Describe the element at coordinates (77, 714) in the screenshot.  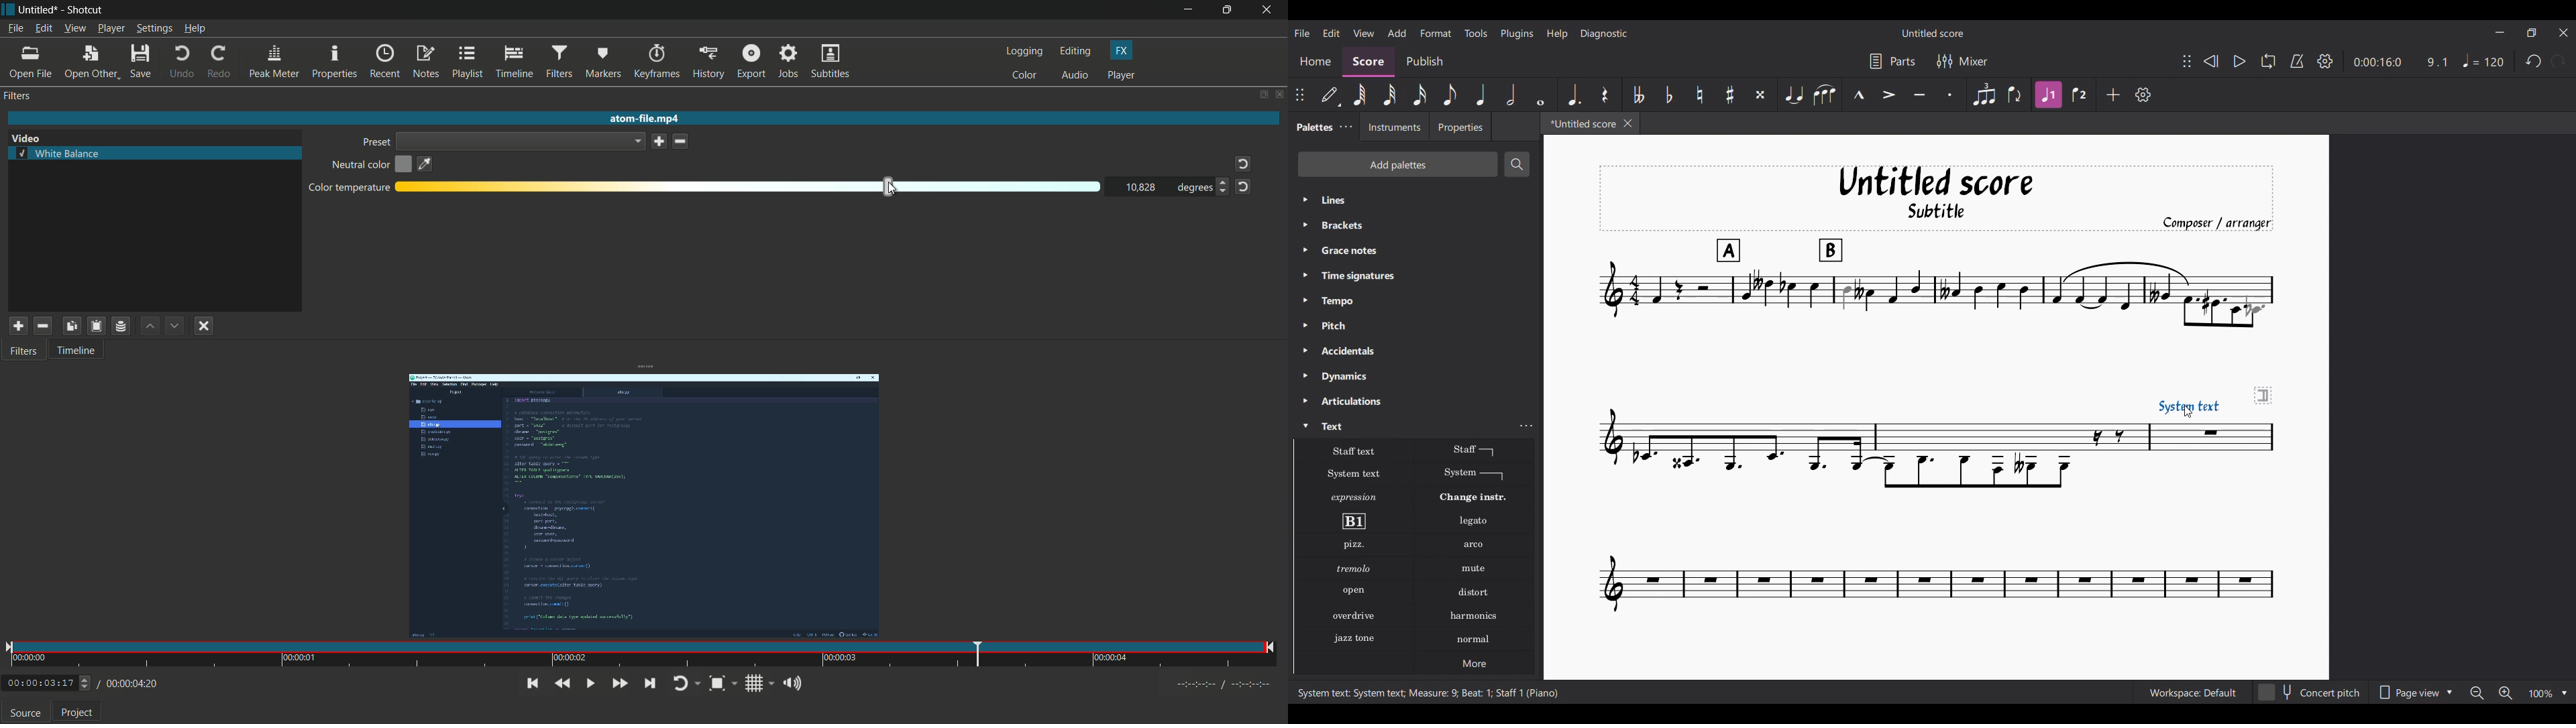
I see `project` at that location.